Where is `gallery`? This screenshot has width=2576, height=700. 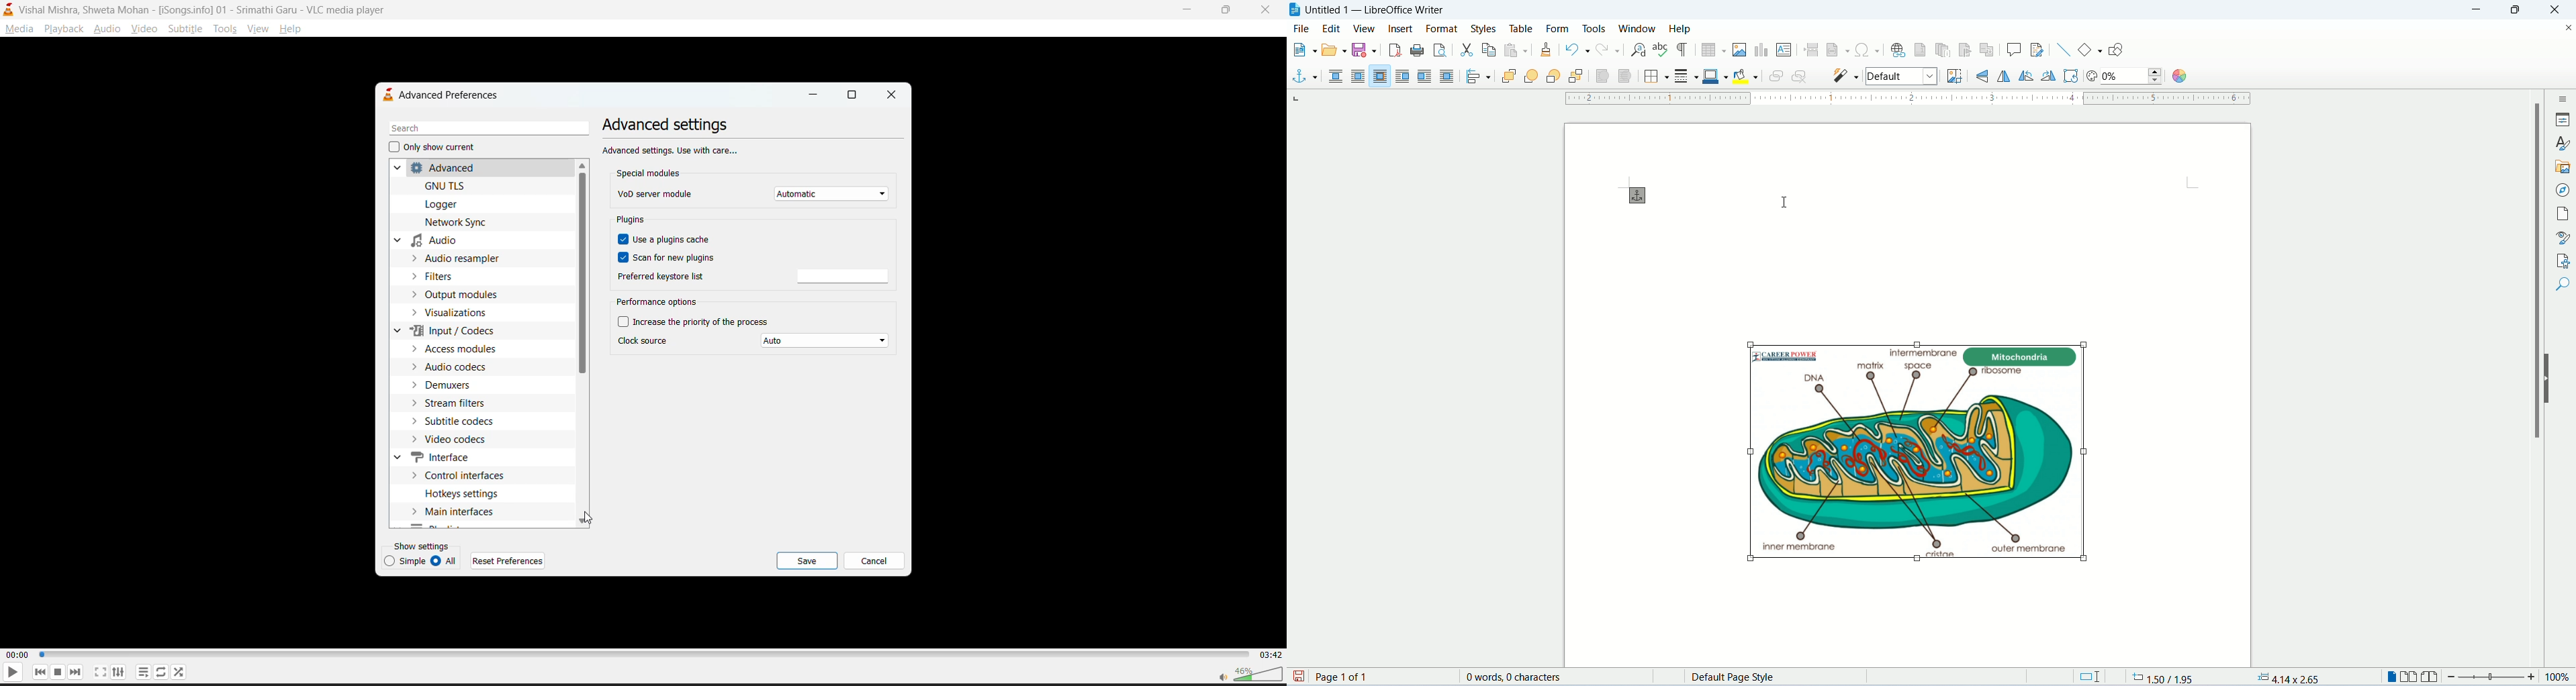 gallery is located at coordinates (2563, 168).